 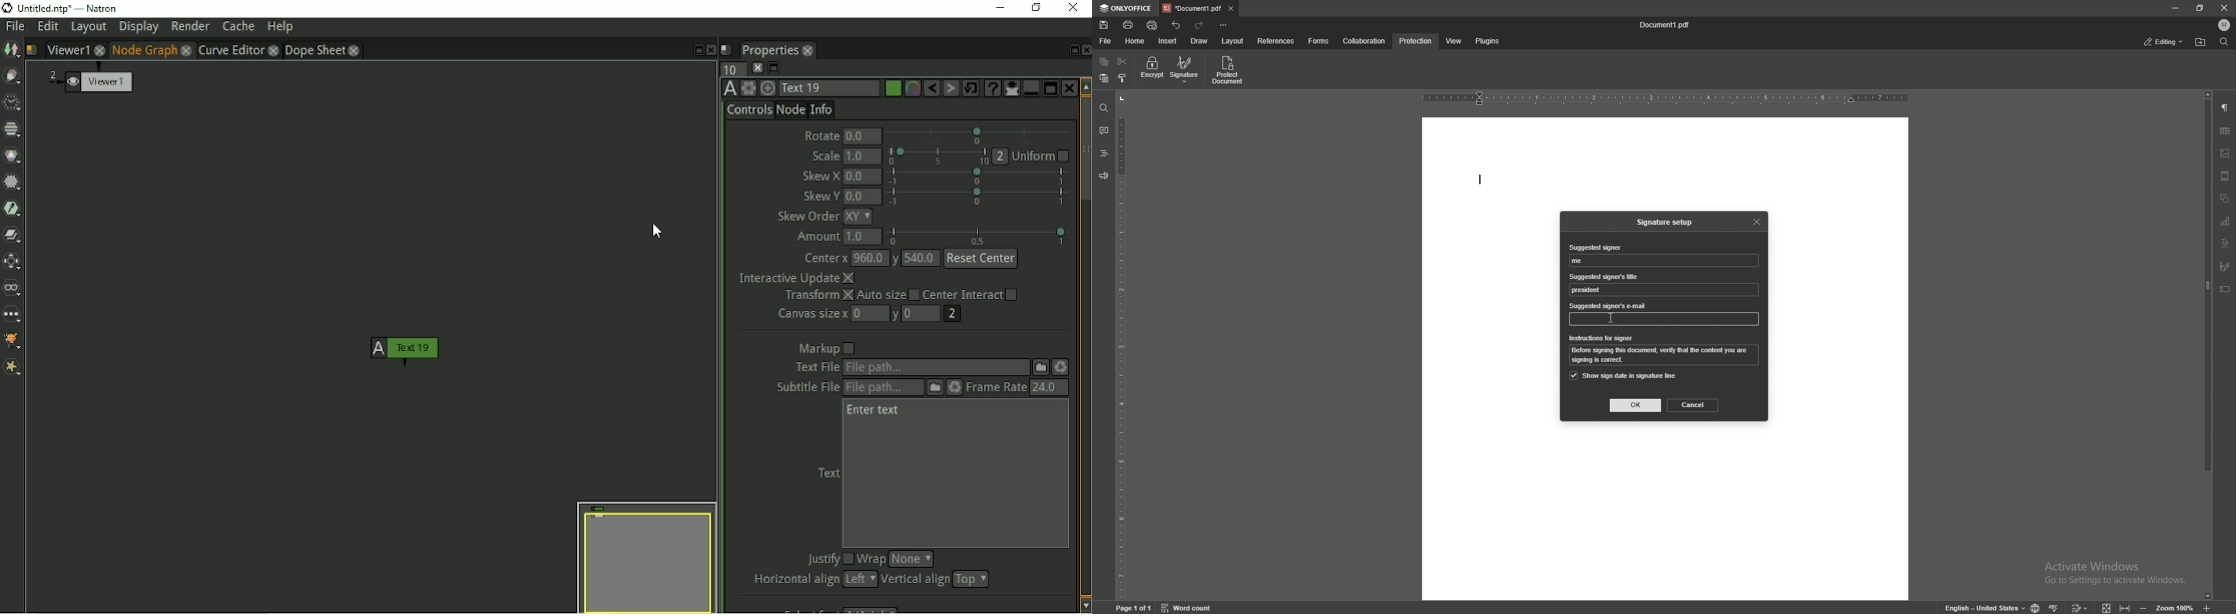 What do you see at coordinates (1177, 25) in the screenshot?
I see `undo` at bounding box center [1177, 25].